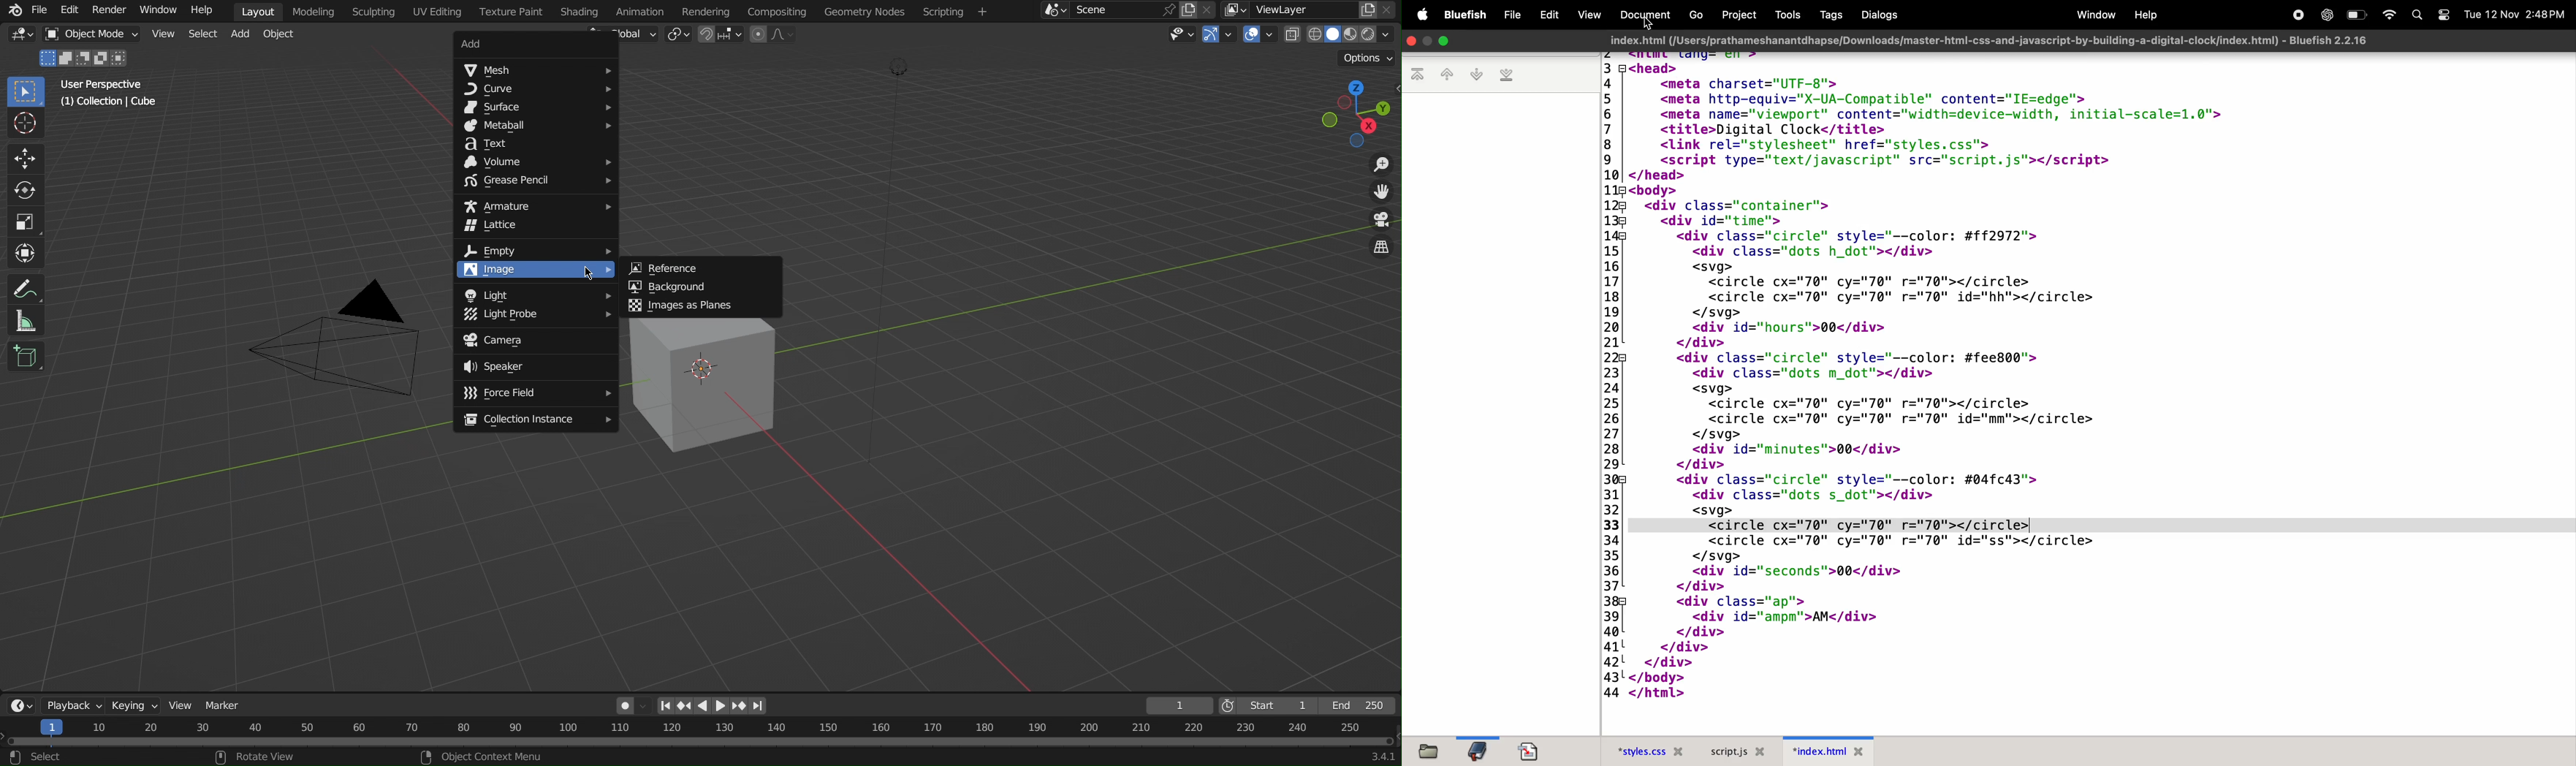 This screenshot has width=2576, height=784. Describe the element at coordinates (1787, 15) in the screenshot. I see `tools` at that location.